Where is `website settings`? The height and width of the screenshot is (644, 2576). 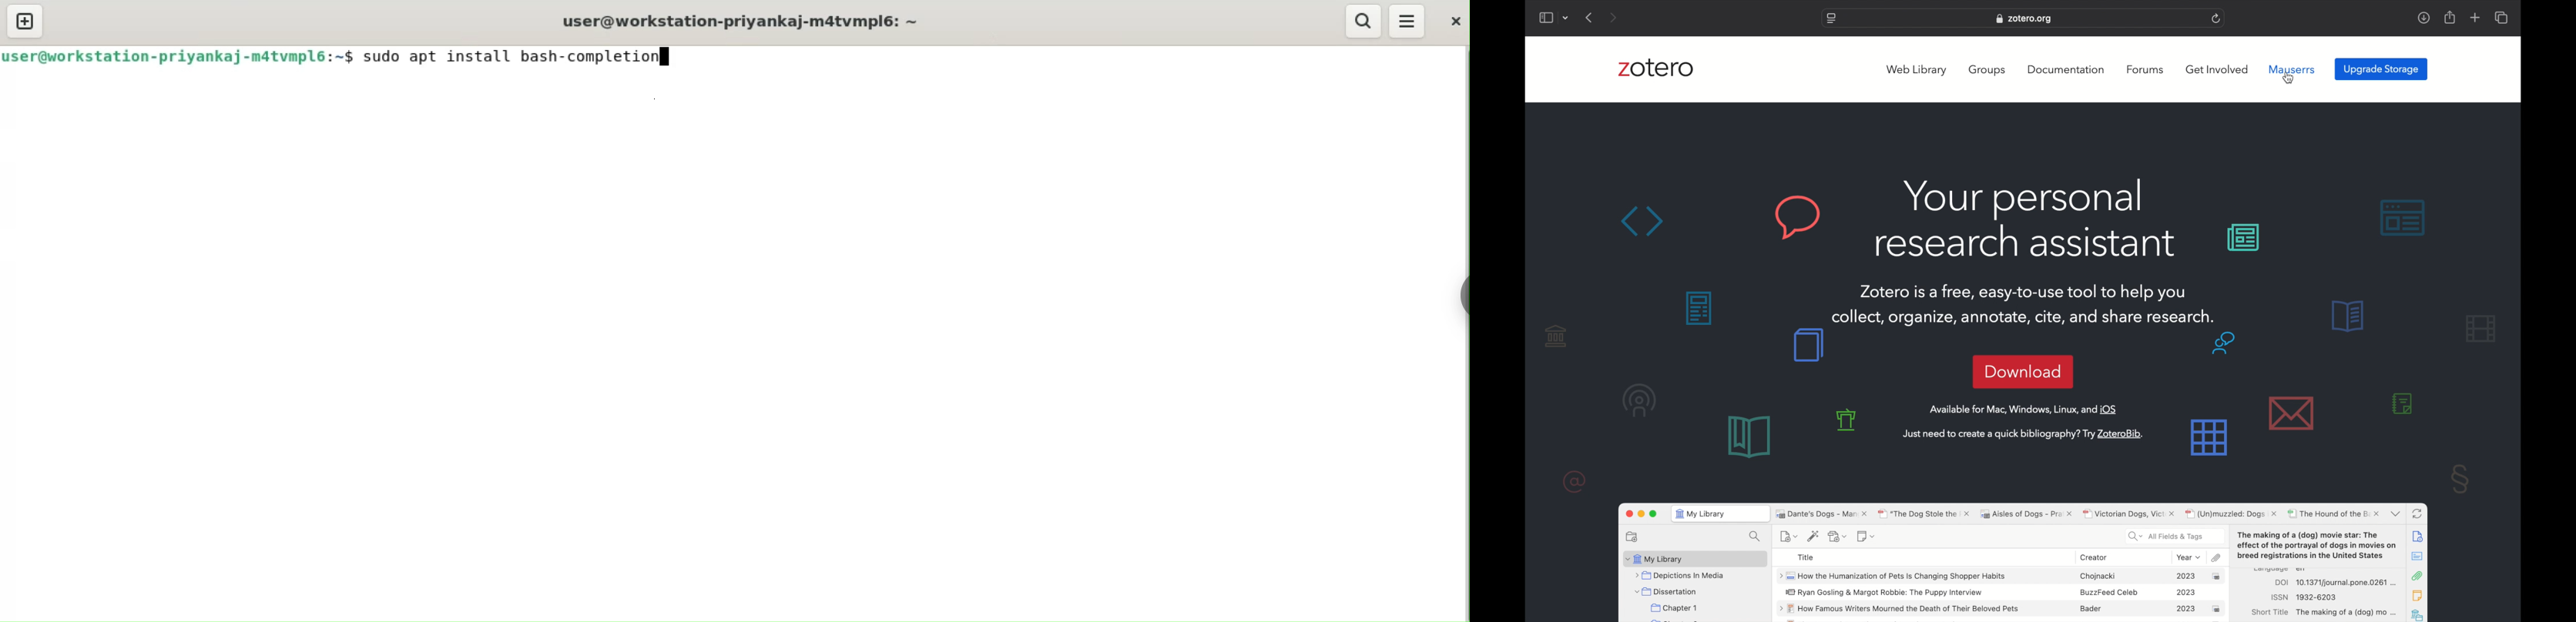 website settings is located at coordinates (1830, 19).